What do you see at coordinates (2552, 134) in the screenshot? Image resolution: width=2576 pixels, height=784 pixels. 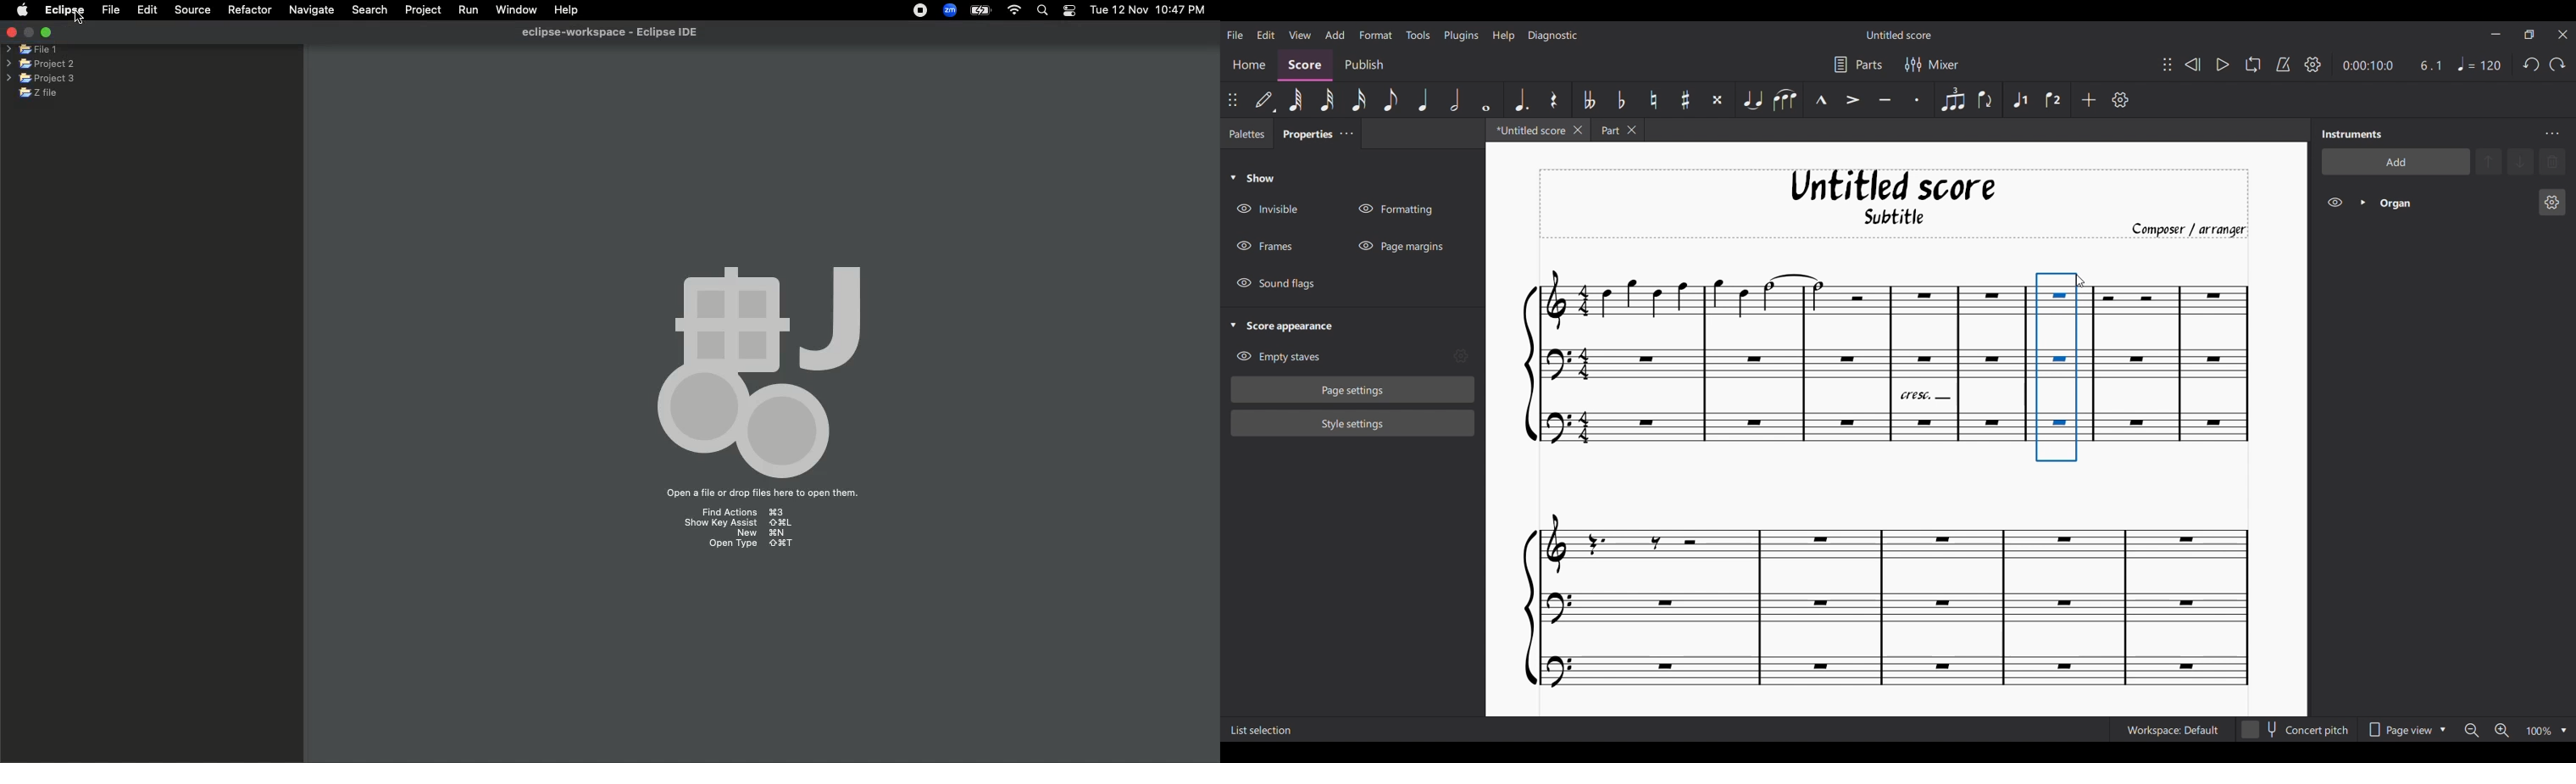 I see `Instruments panel settings` at bounding box center [2552, 134].